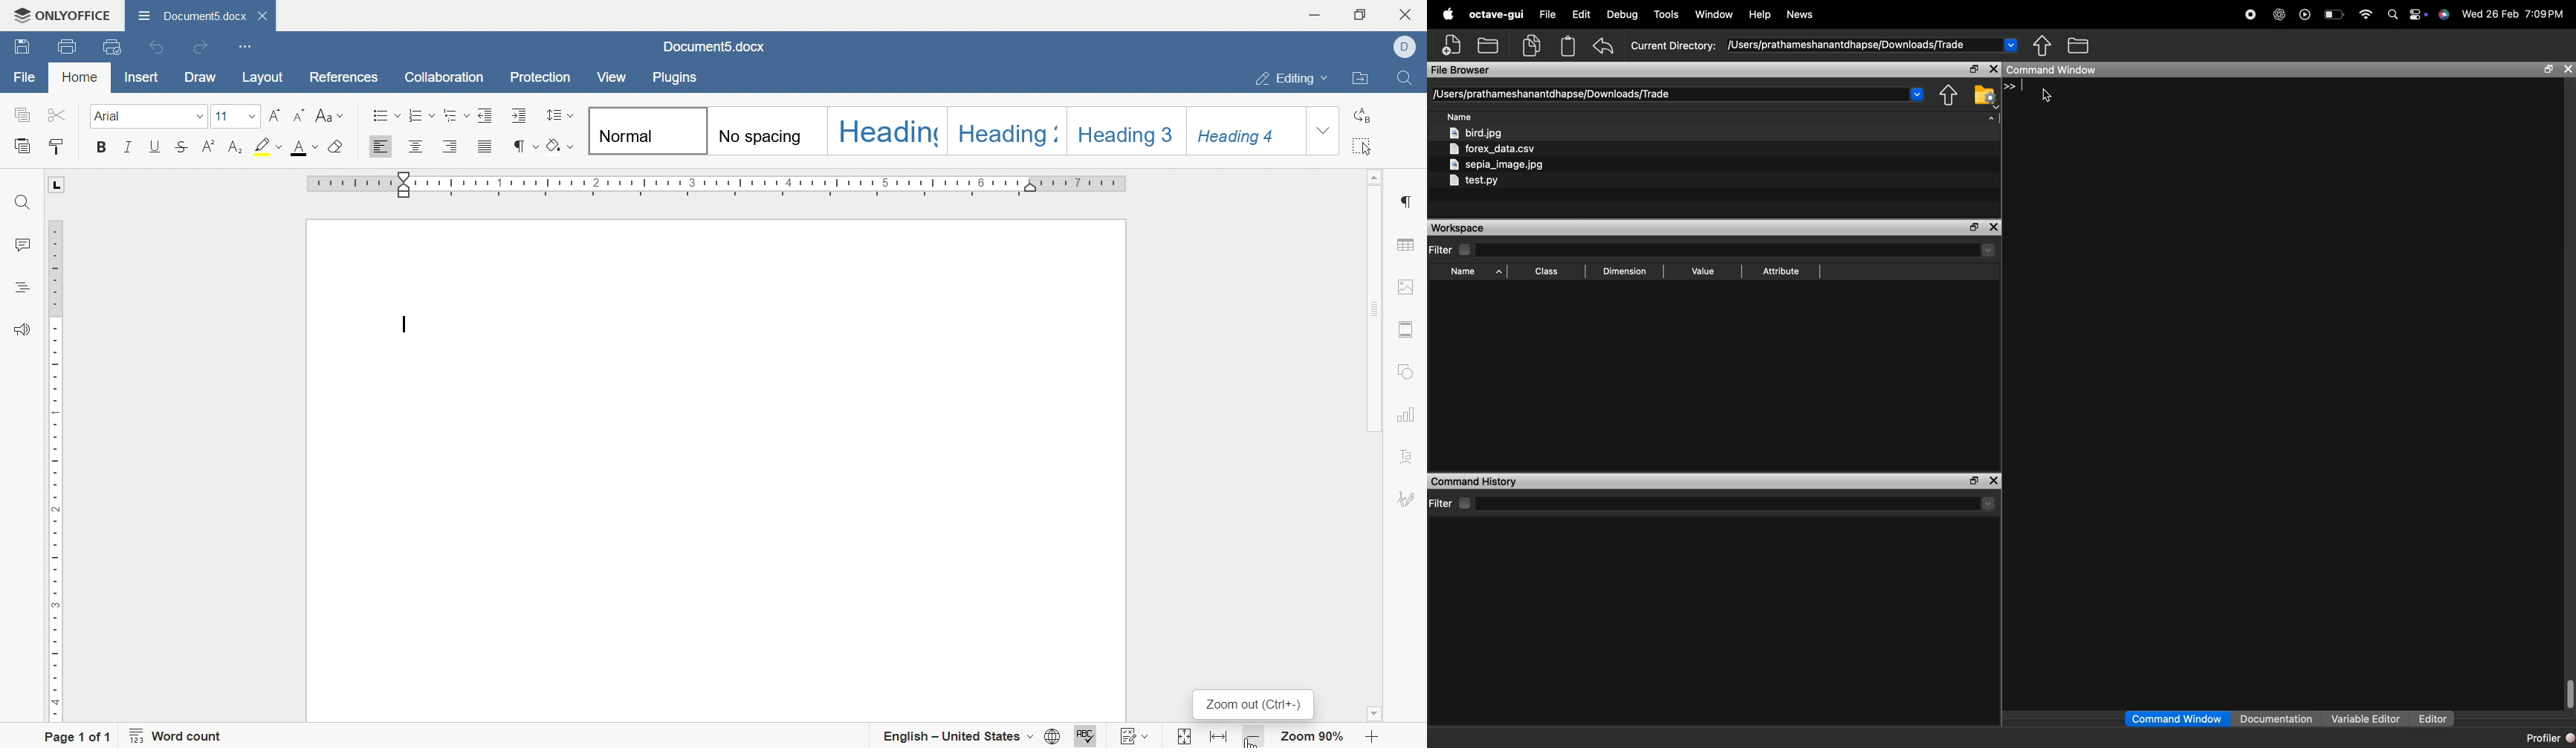 The image size is (2576, 756). I want to click on restore down, so click(1360, 14).